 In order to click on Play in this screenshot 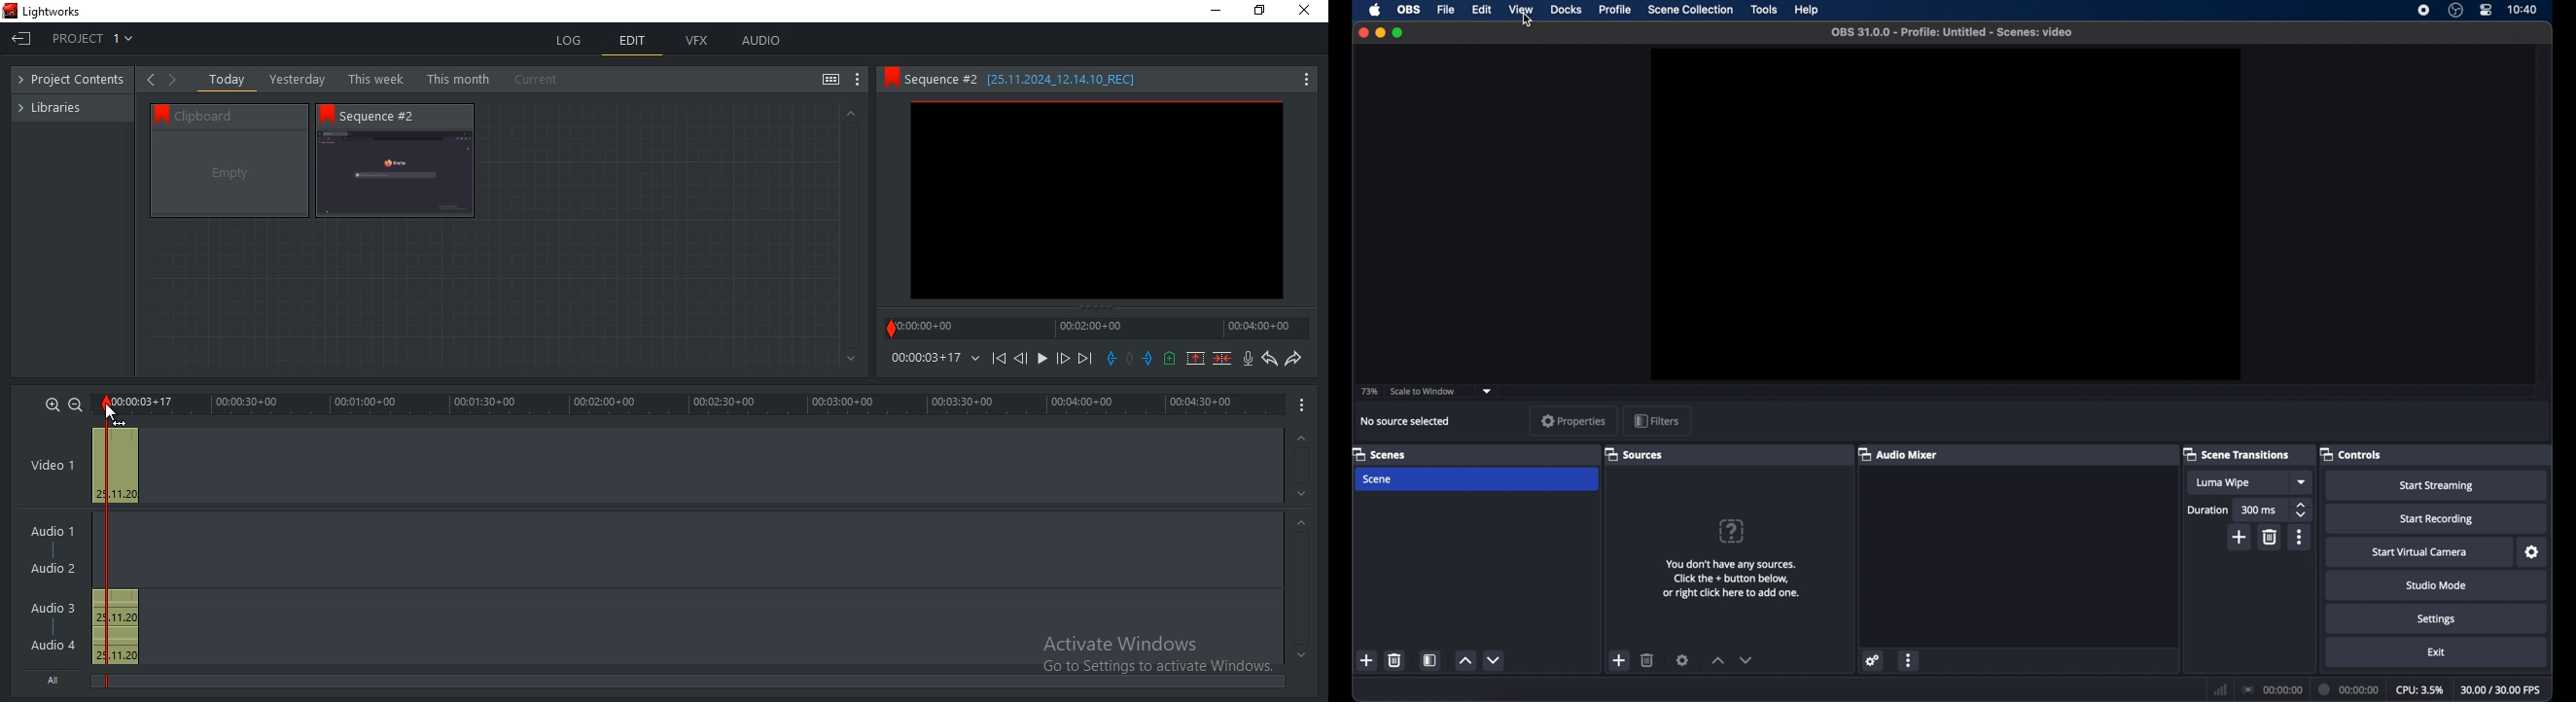, I will do `click(1042, 359)`.